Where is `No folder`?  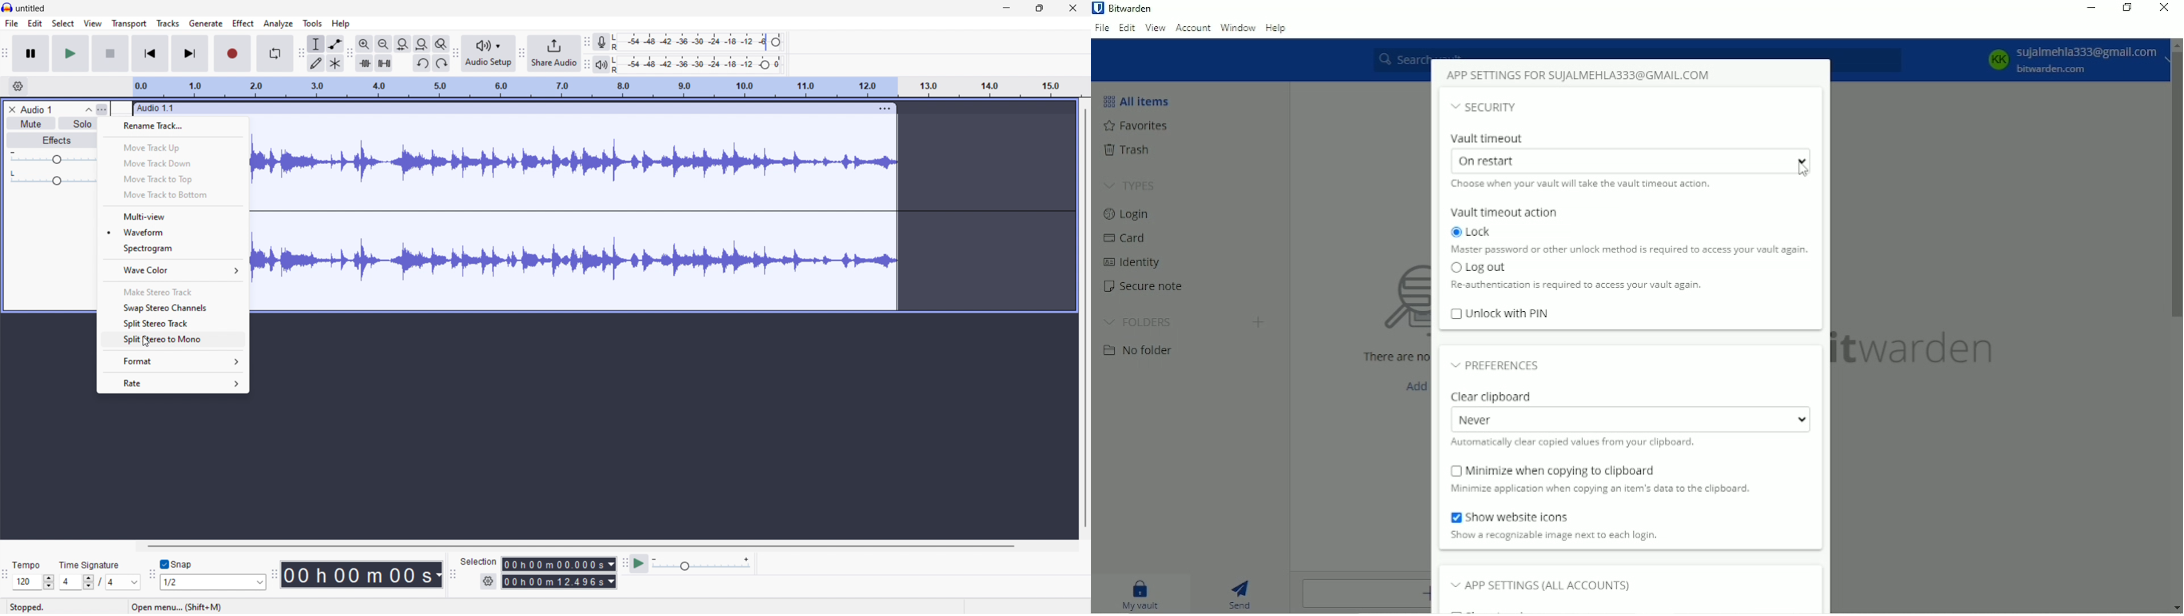 No folder is located at coordinates (1140, 349).